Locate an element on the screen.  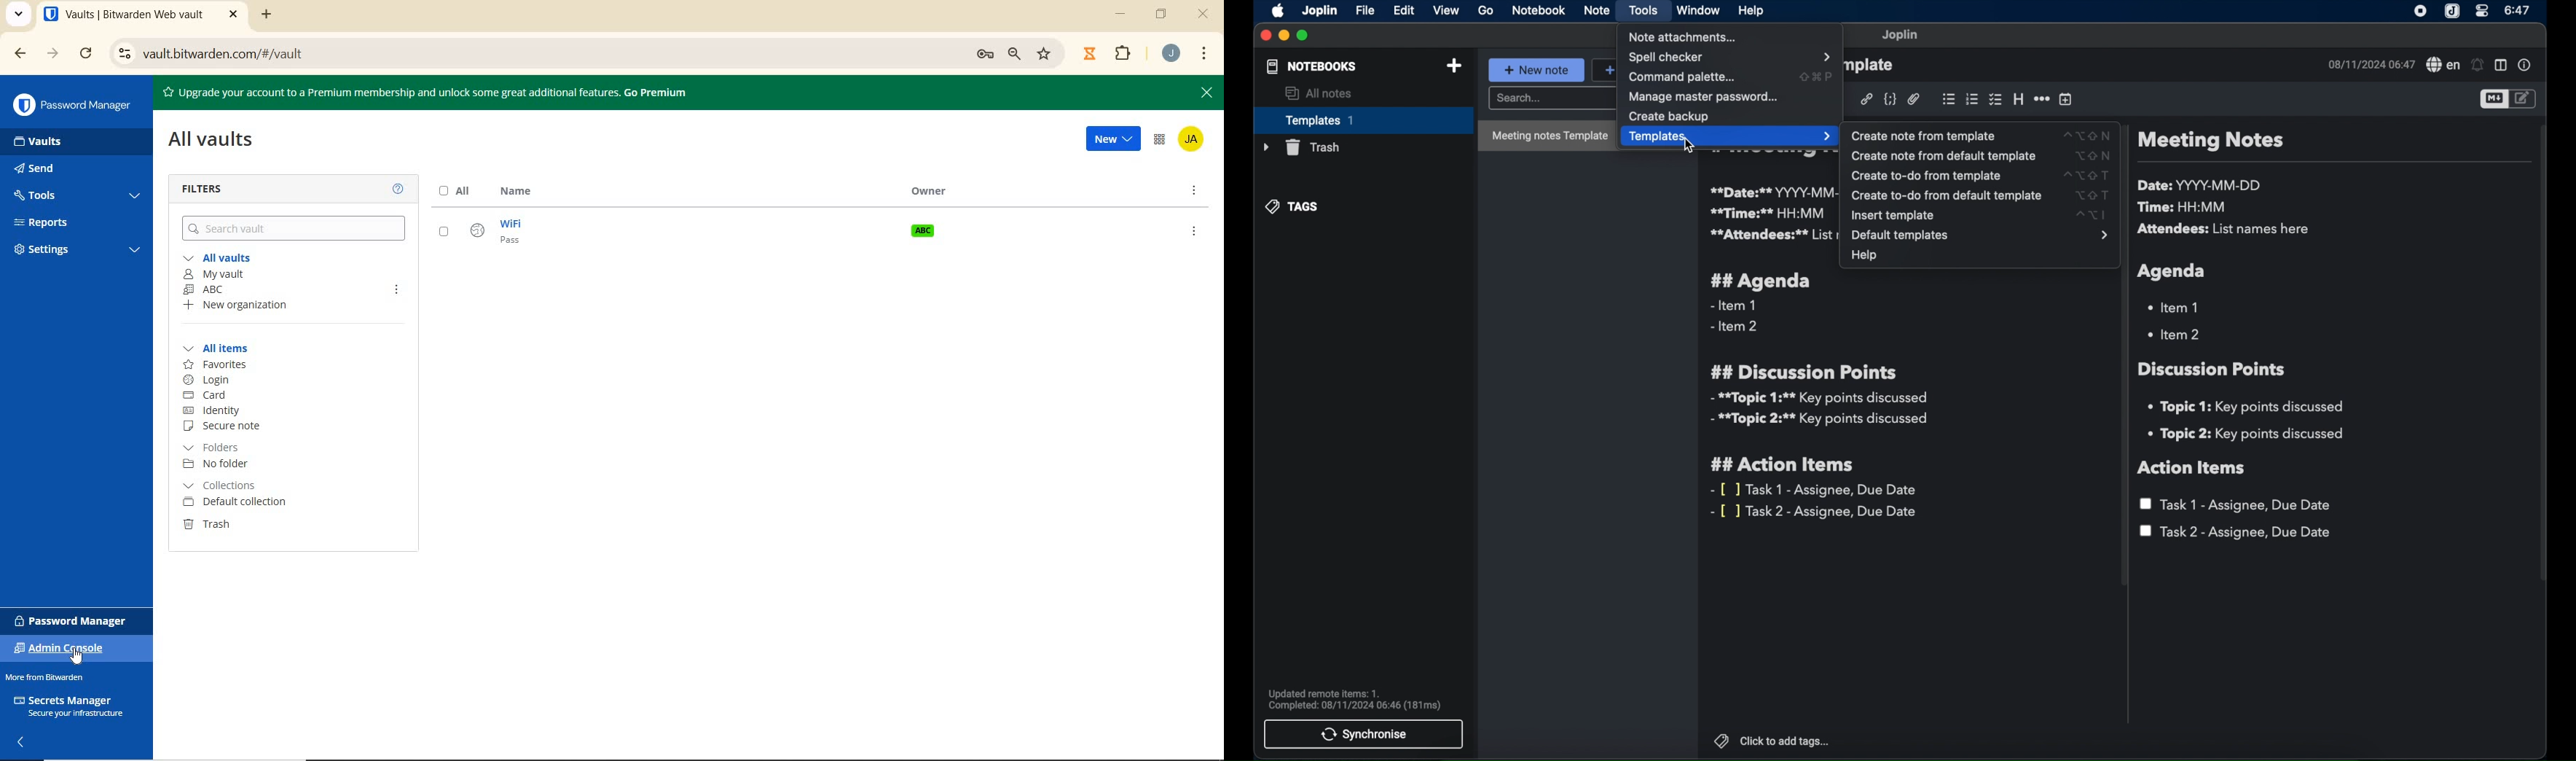
new note is located at coordinates (1537, 70).